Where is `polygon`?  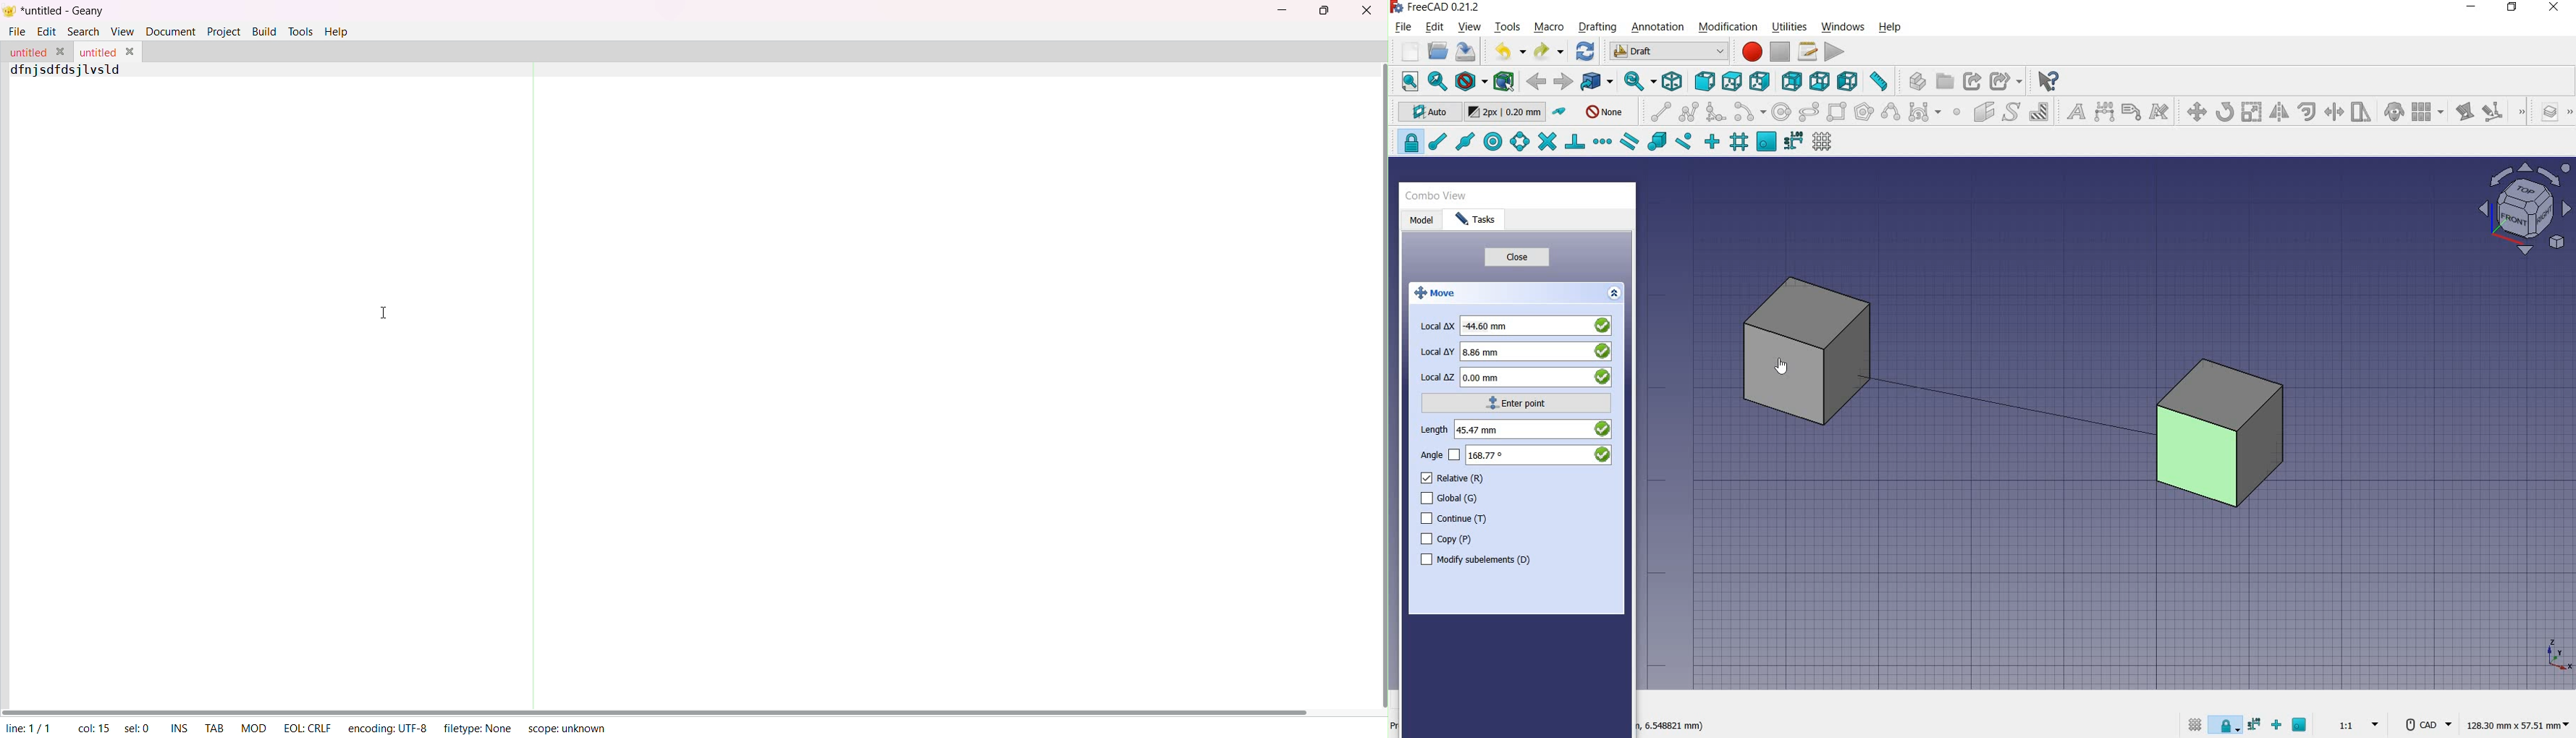 polygon is located at coordinates (1864, 112).